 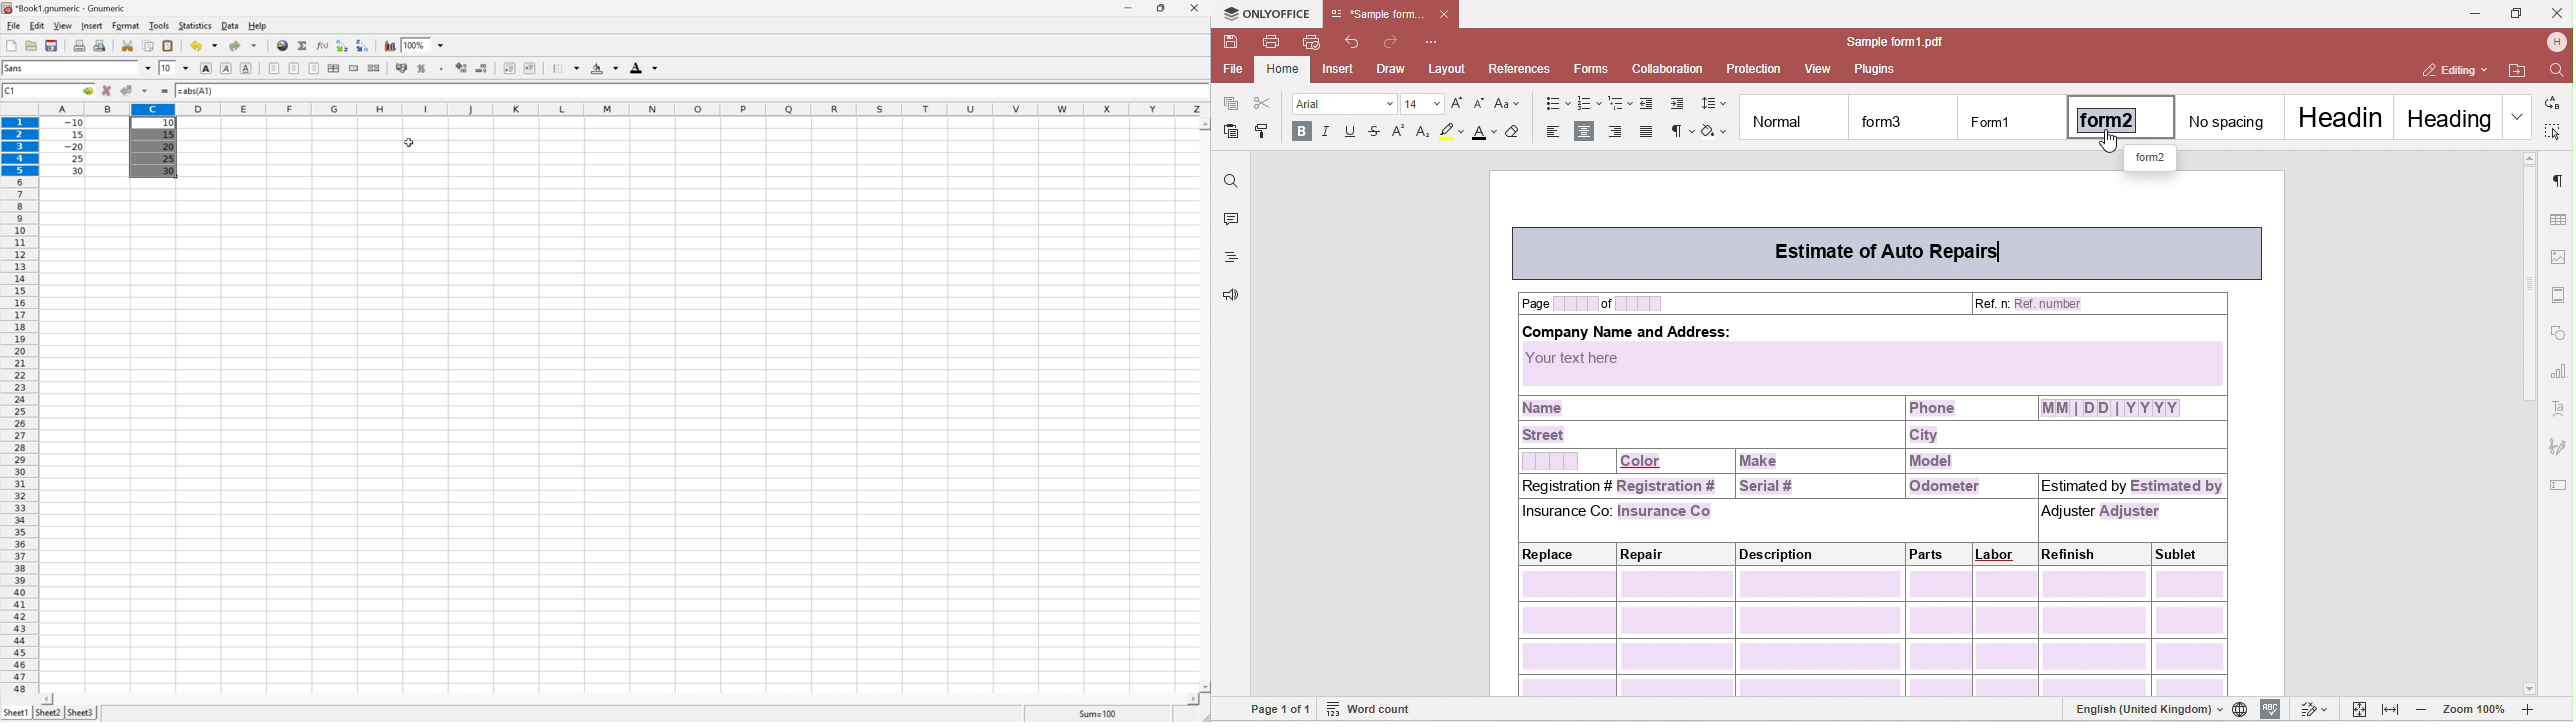 What do you see at coordinates (579, 66) in the screenshot?
I see `Drop Down` at bounding box center [579, 66].